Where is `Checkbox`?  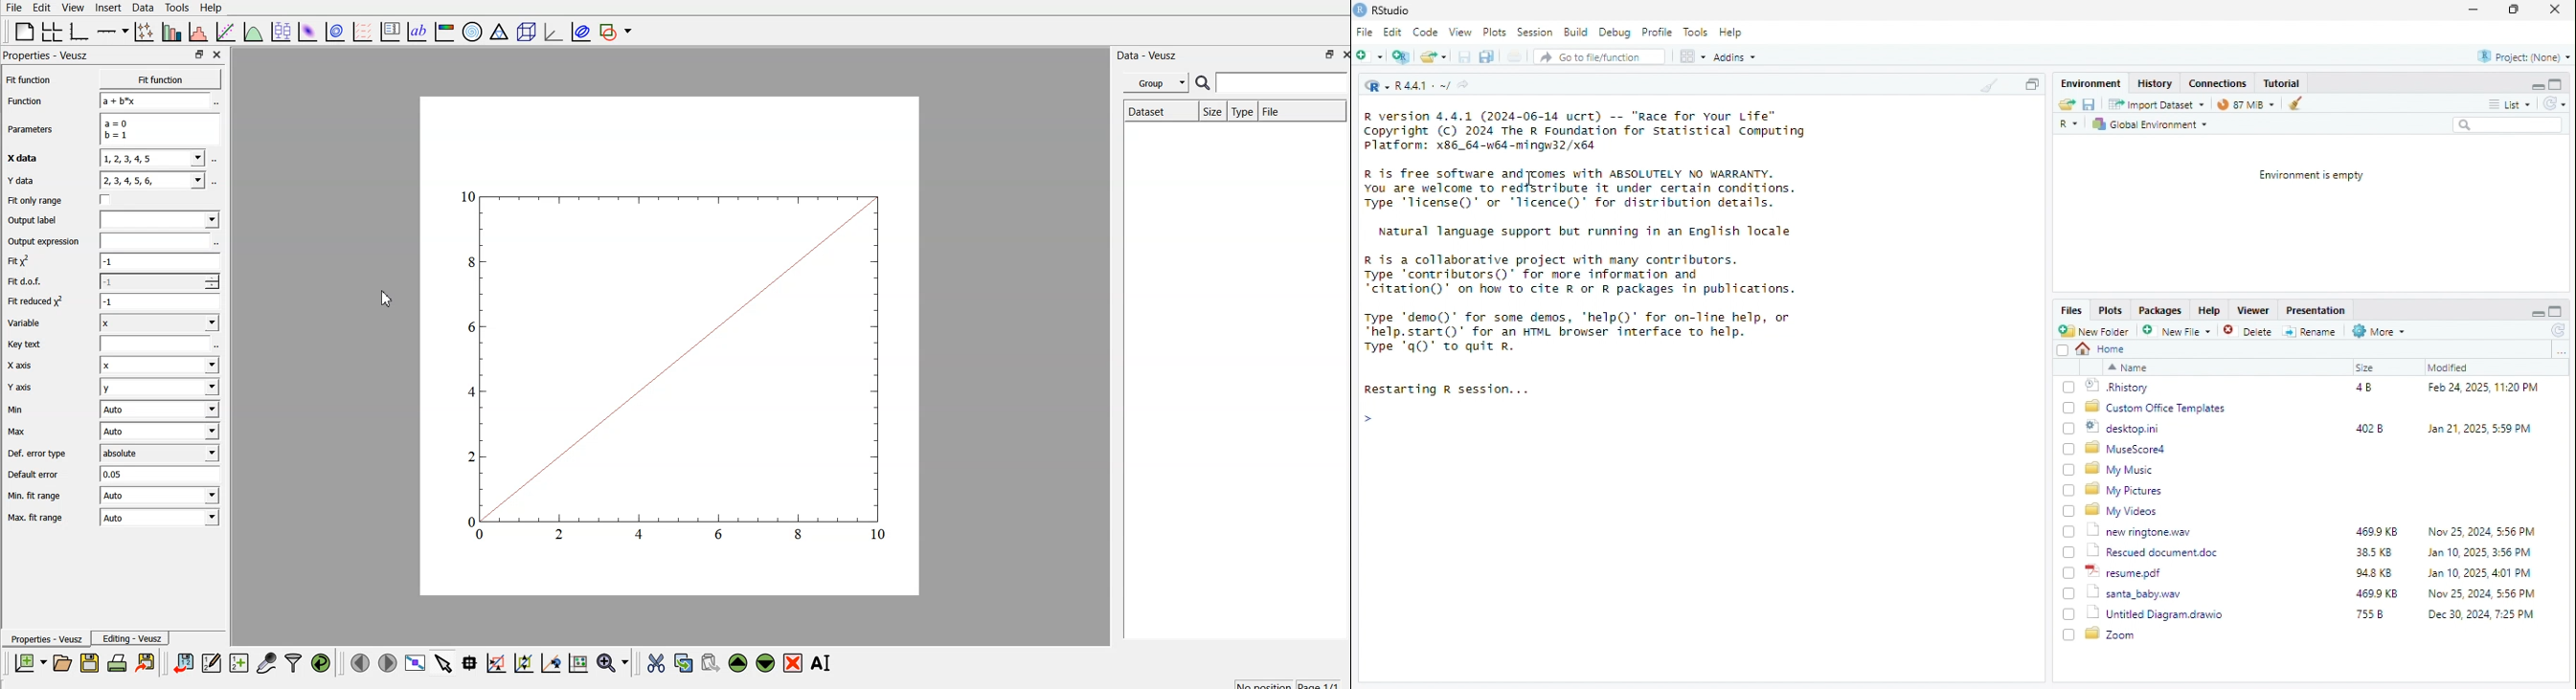 Checkbox is located at coordinates (2069, 574).